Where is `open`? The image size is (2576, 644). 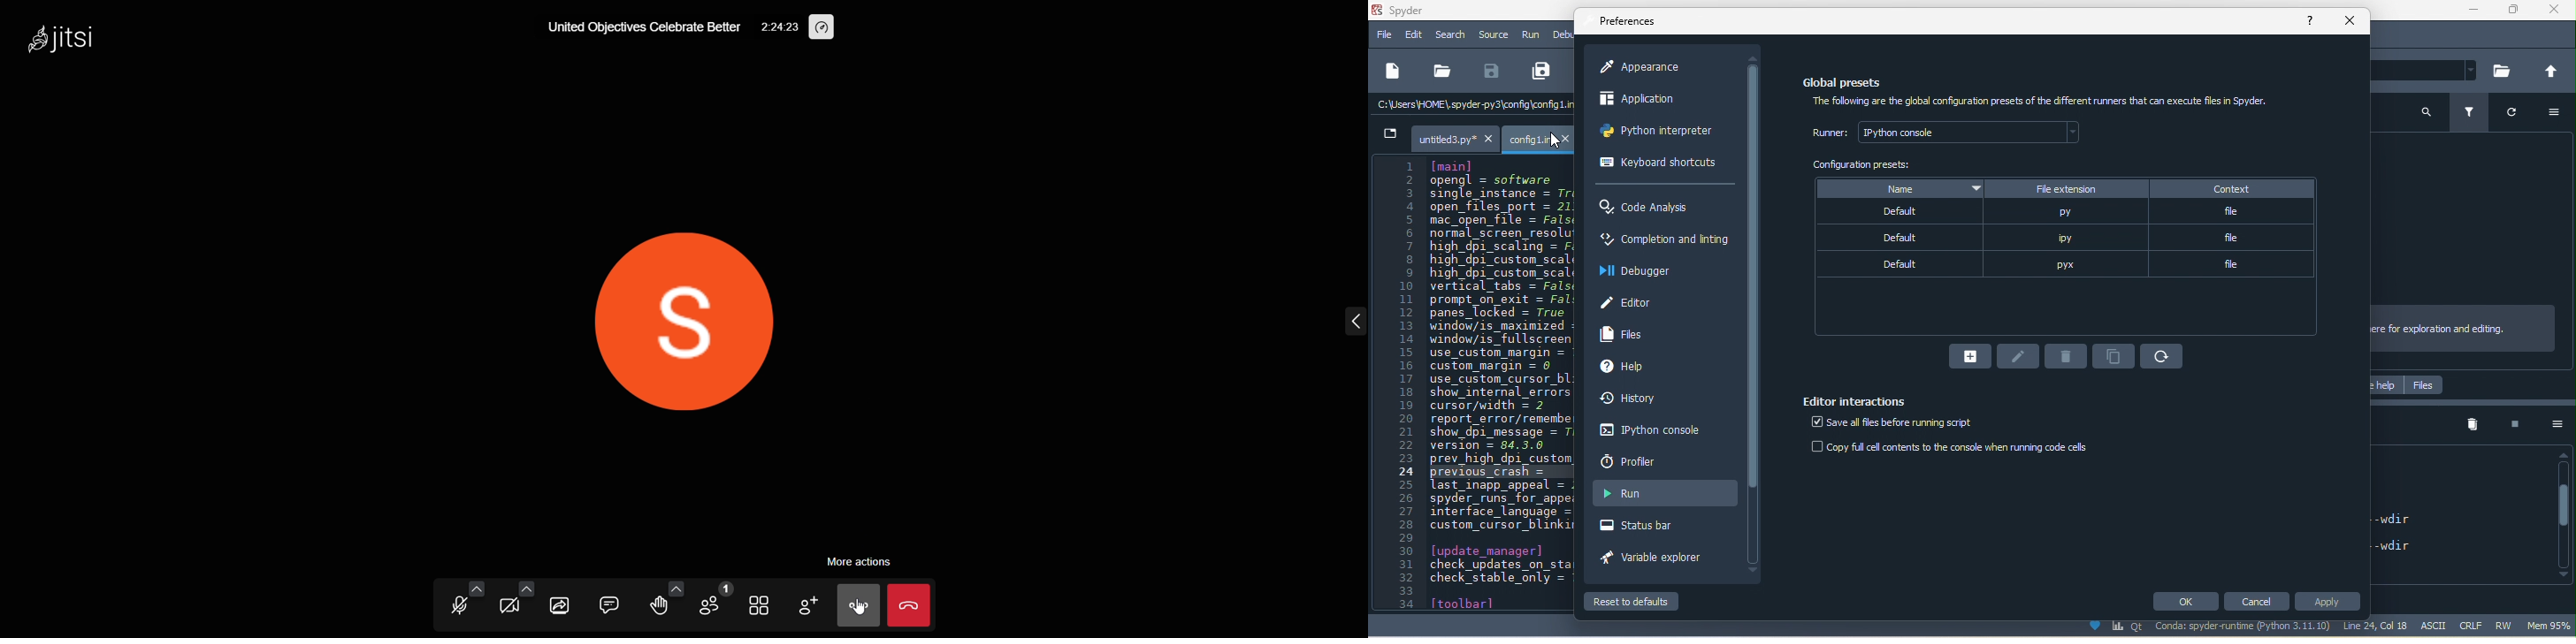 open is located at coordinates (1440, 71).